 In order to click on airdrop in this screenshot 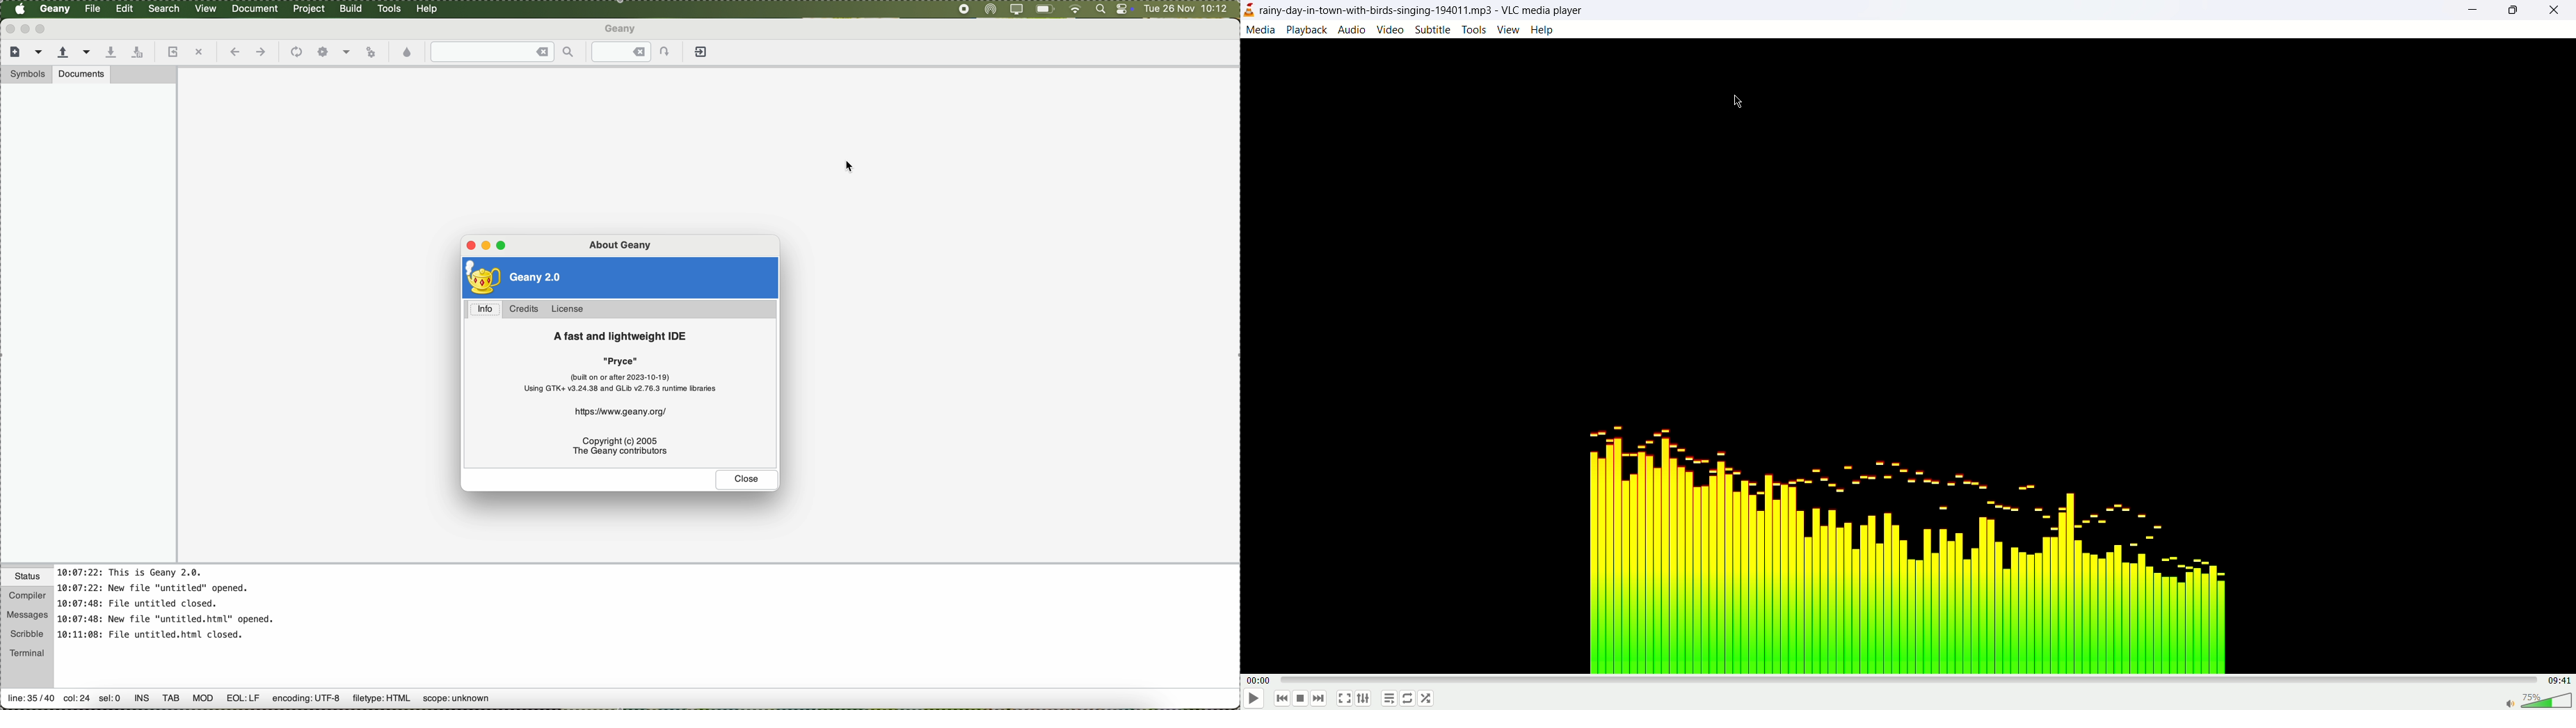, I will do `click(989, 9)`.